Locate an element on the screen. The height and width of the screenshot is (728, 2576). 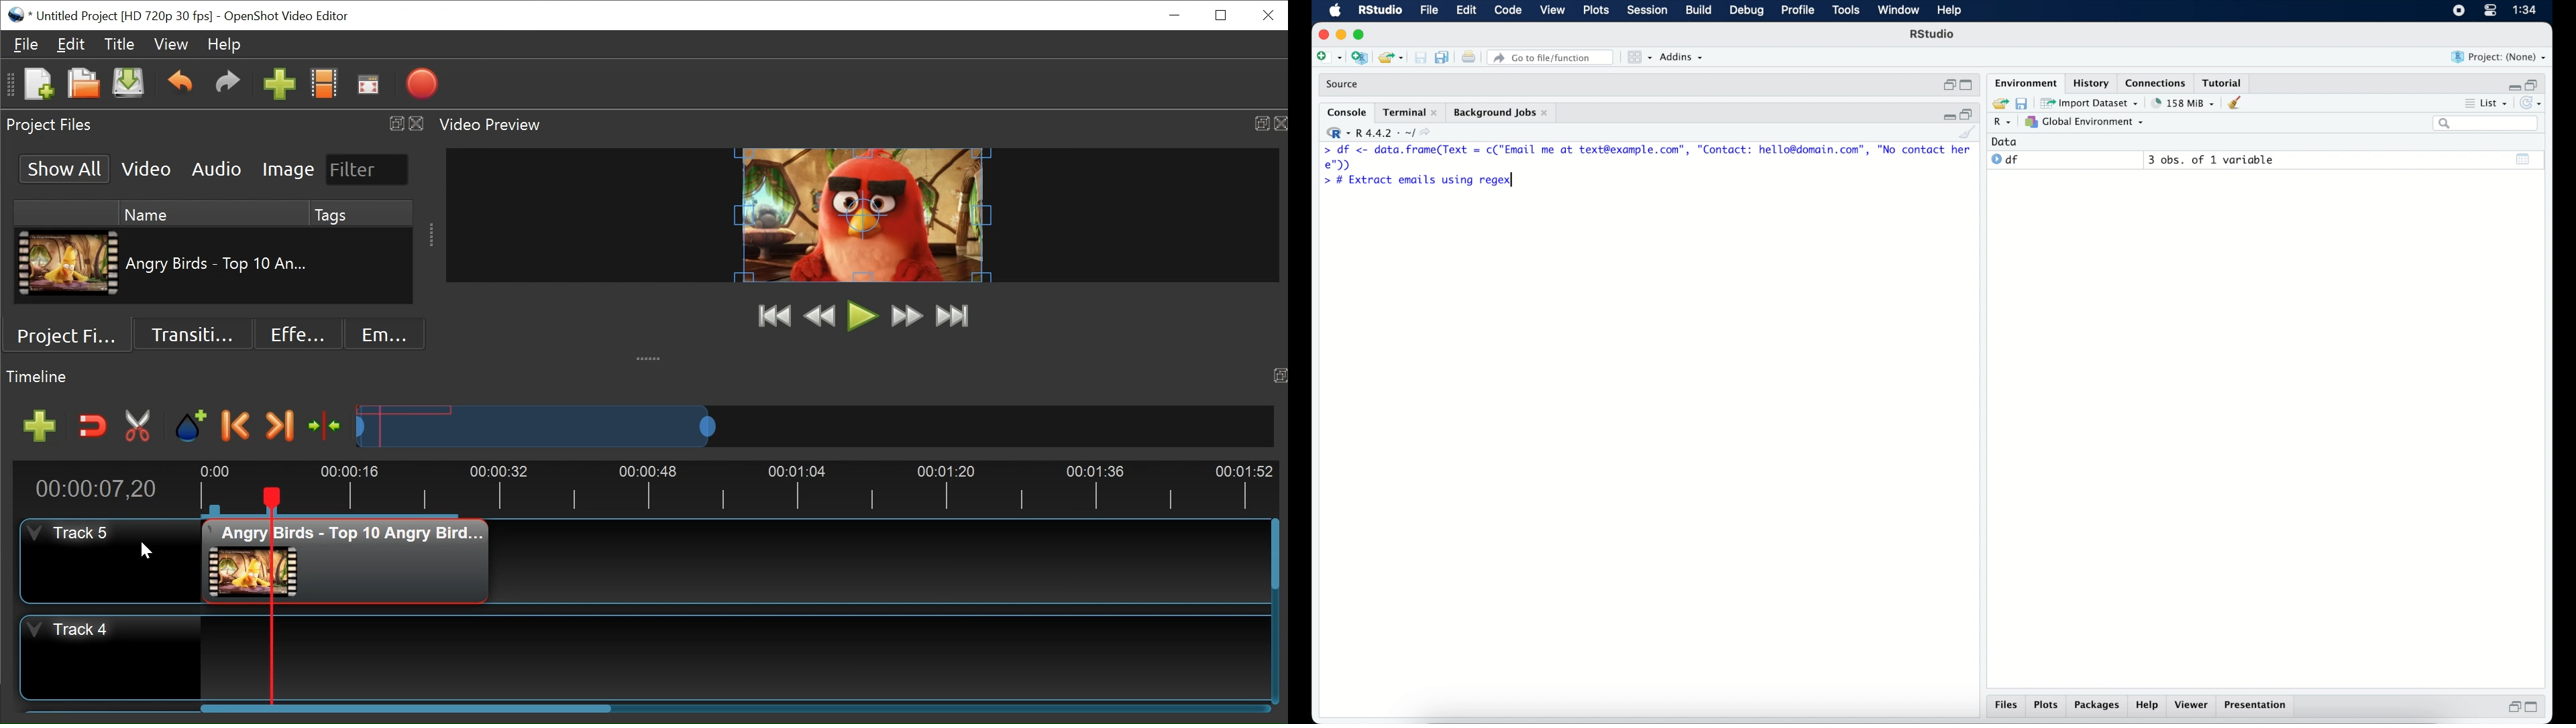
restore down is located at coordinates (2513, 709).